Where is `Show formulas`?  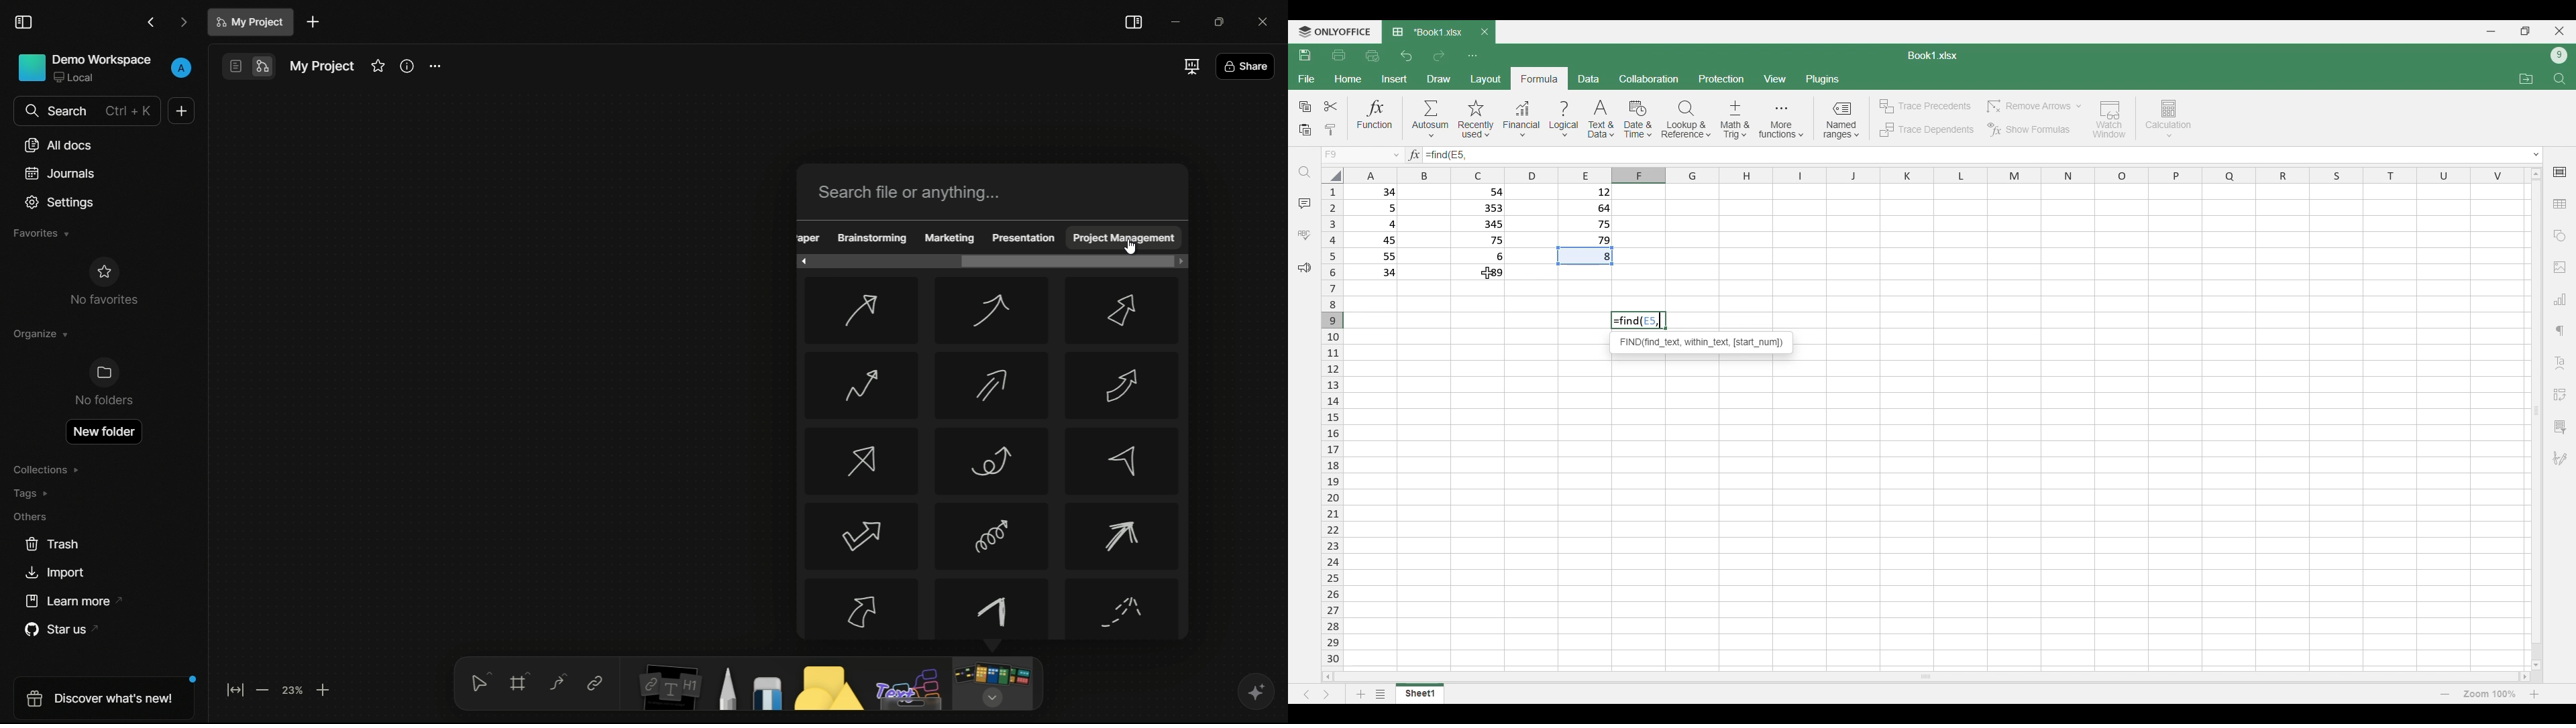 Show formulas is located at coordinates (2028, 130).